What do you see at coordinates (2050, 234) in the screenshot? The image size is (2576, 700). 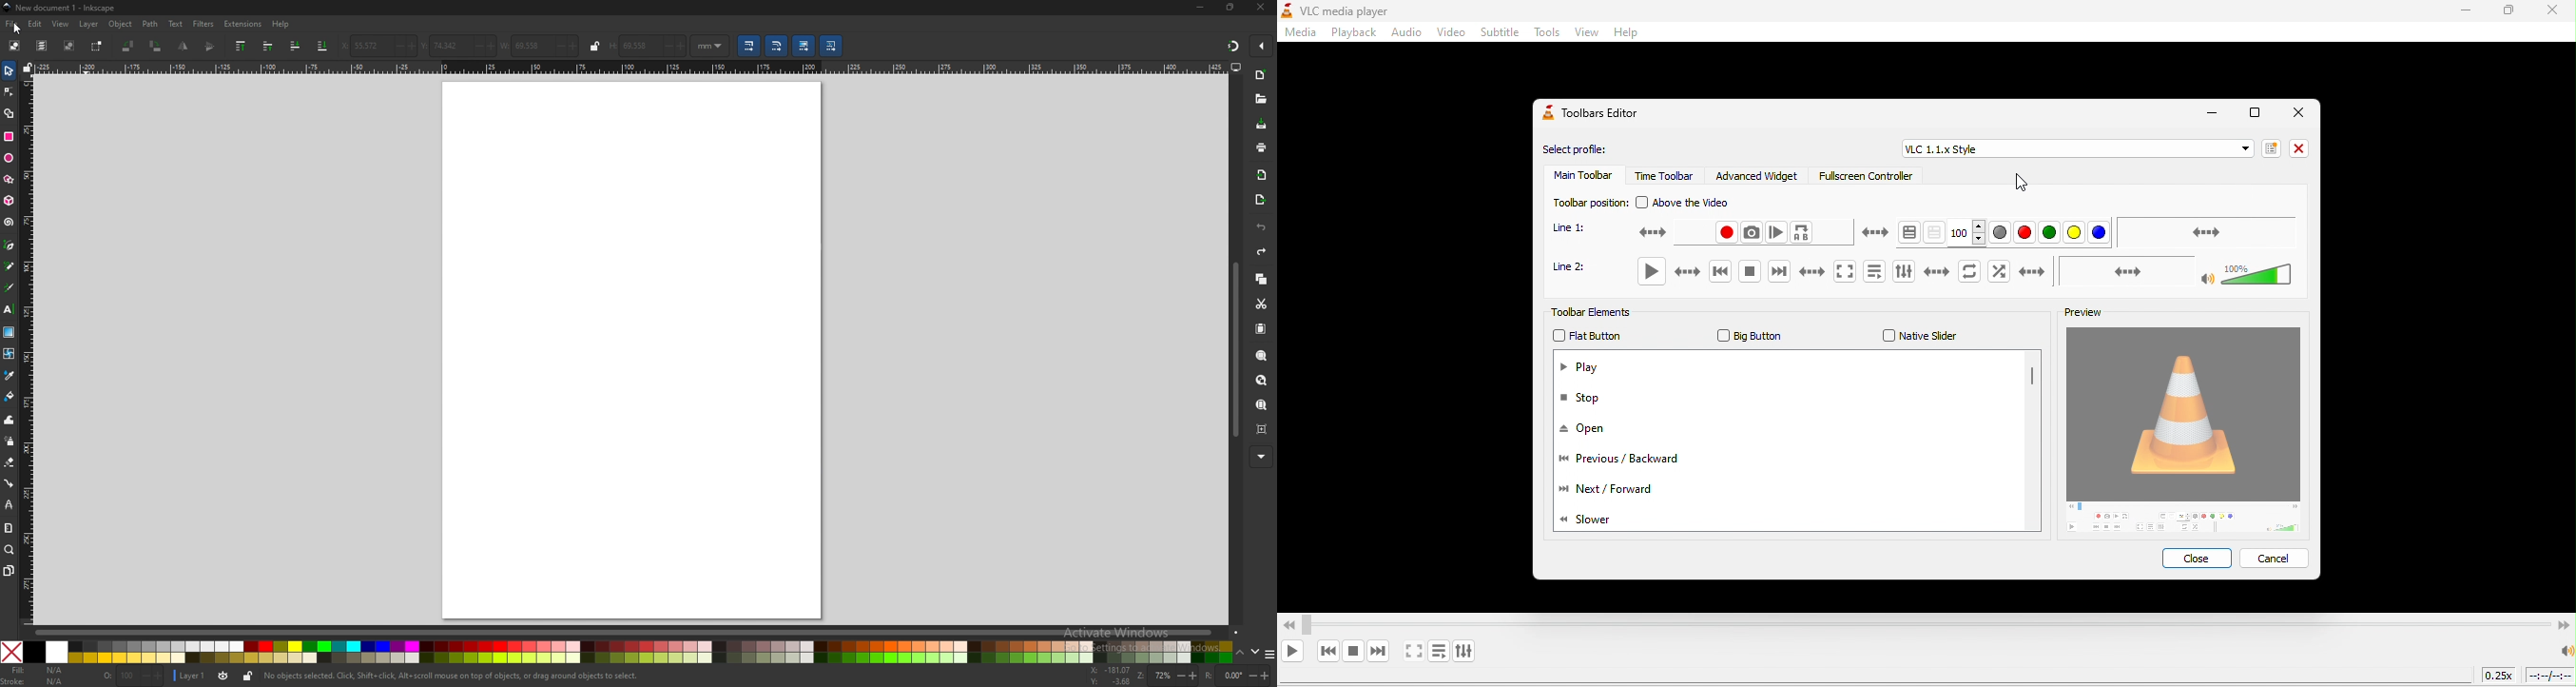 I see `green` at bounding box center [2050, 234].